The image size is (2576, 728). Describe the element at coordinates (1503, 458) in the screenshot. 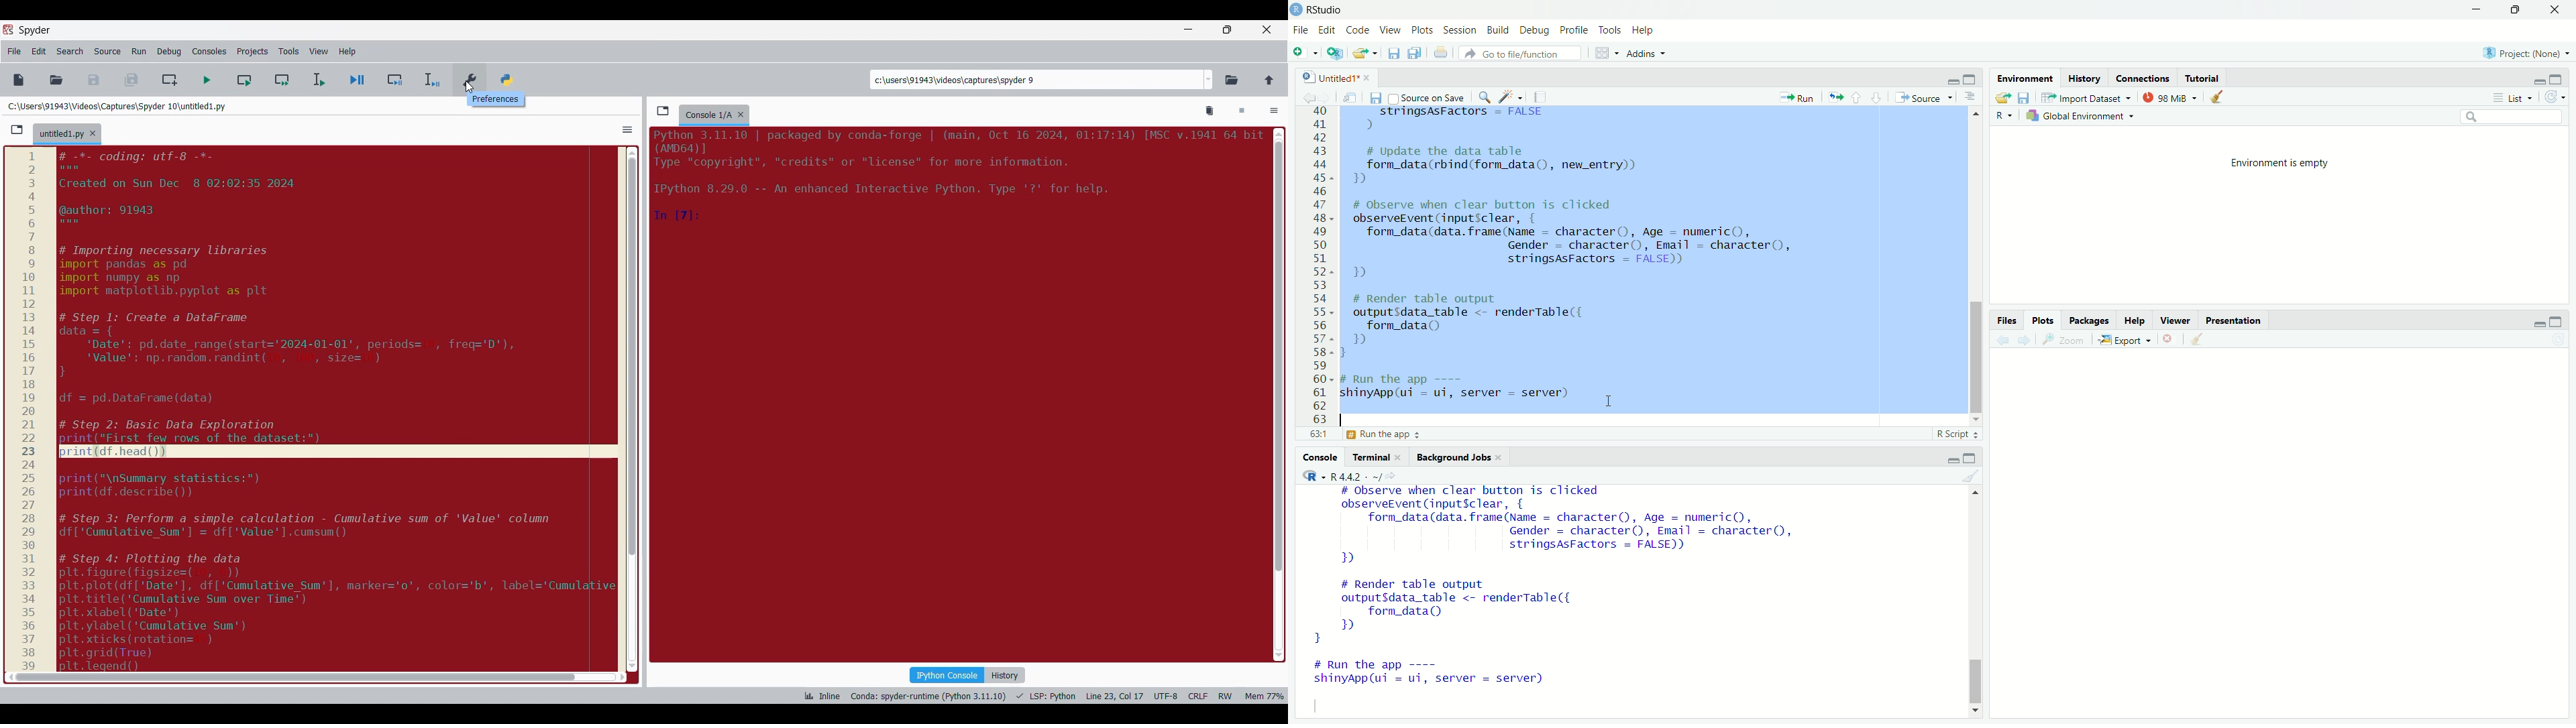

I see `close` at that location.